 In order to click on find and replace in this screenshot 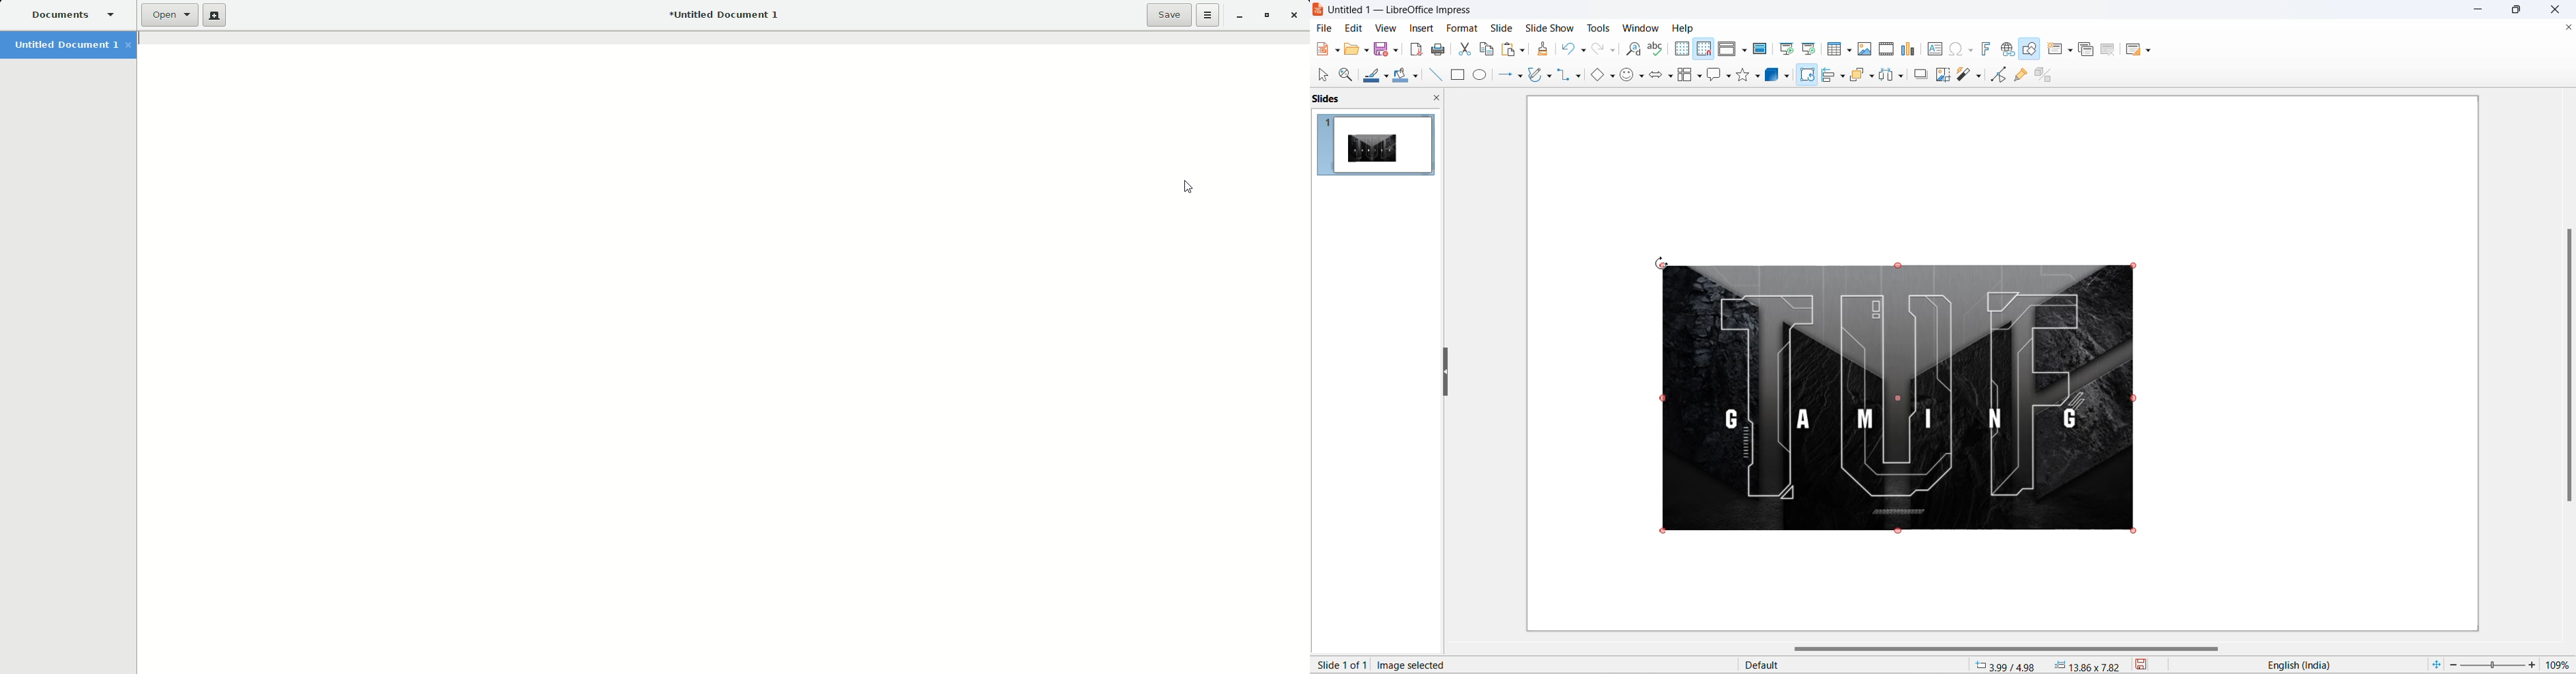, I will do `click(1636, 49)`.